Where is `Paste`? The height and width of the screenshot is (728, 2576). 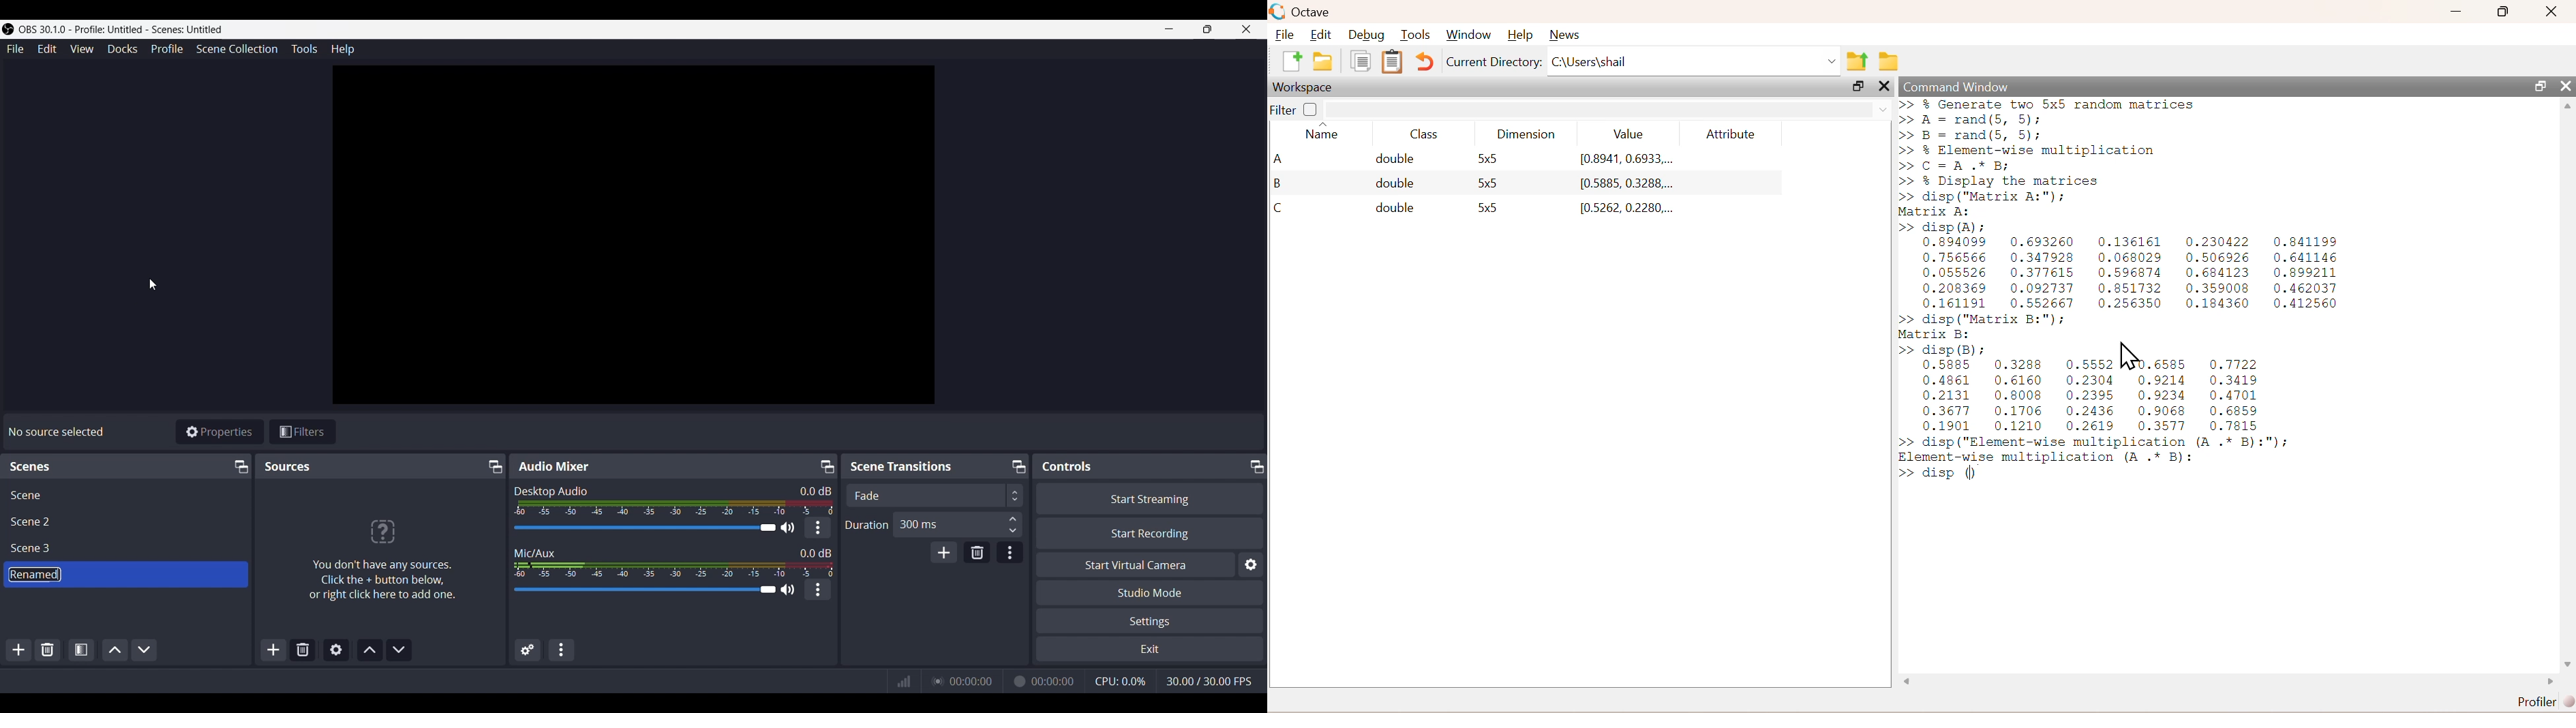
Paste is located at coordinates (1390, 61).